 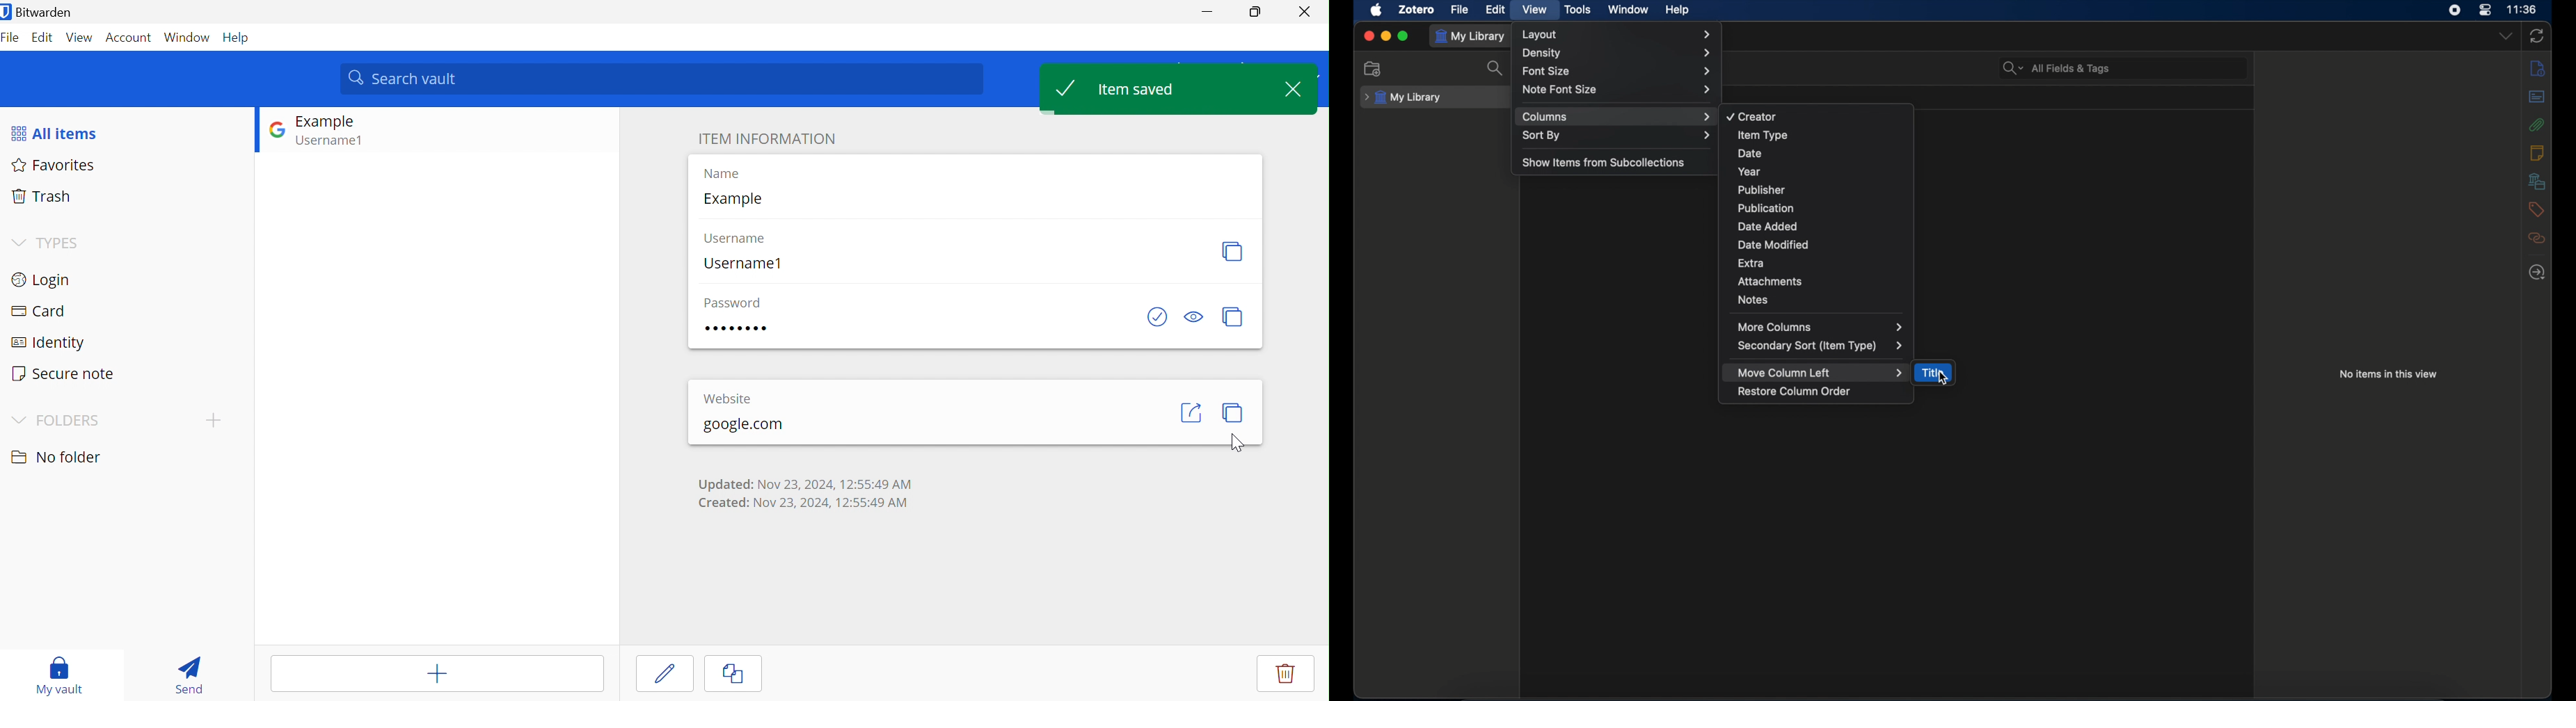 I want to click on sync, so click(x=2536, y=36).